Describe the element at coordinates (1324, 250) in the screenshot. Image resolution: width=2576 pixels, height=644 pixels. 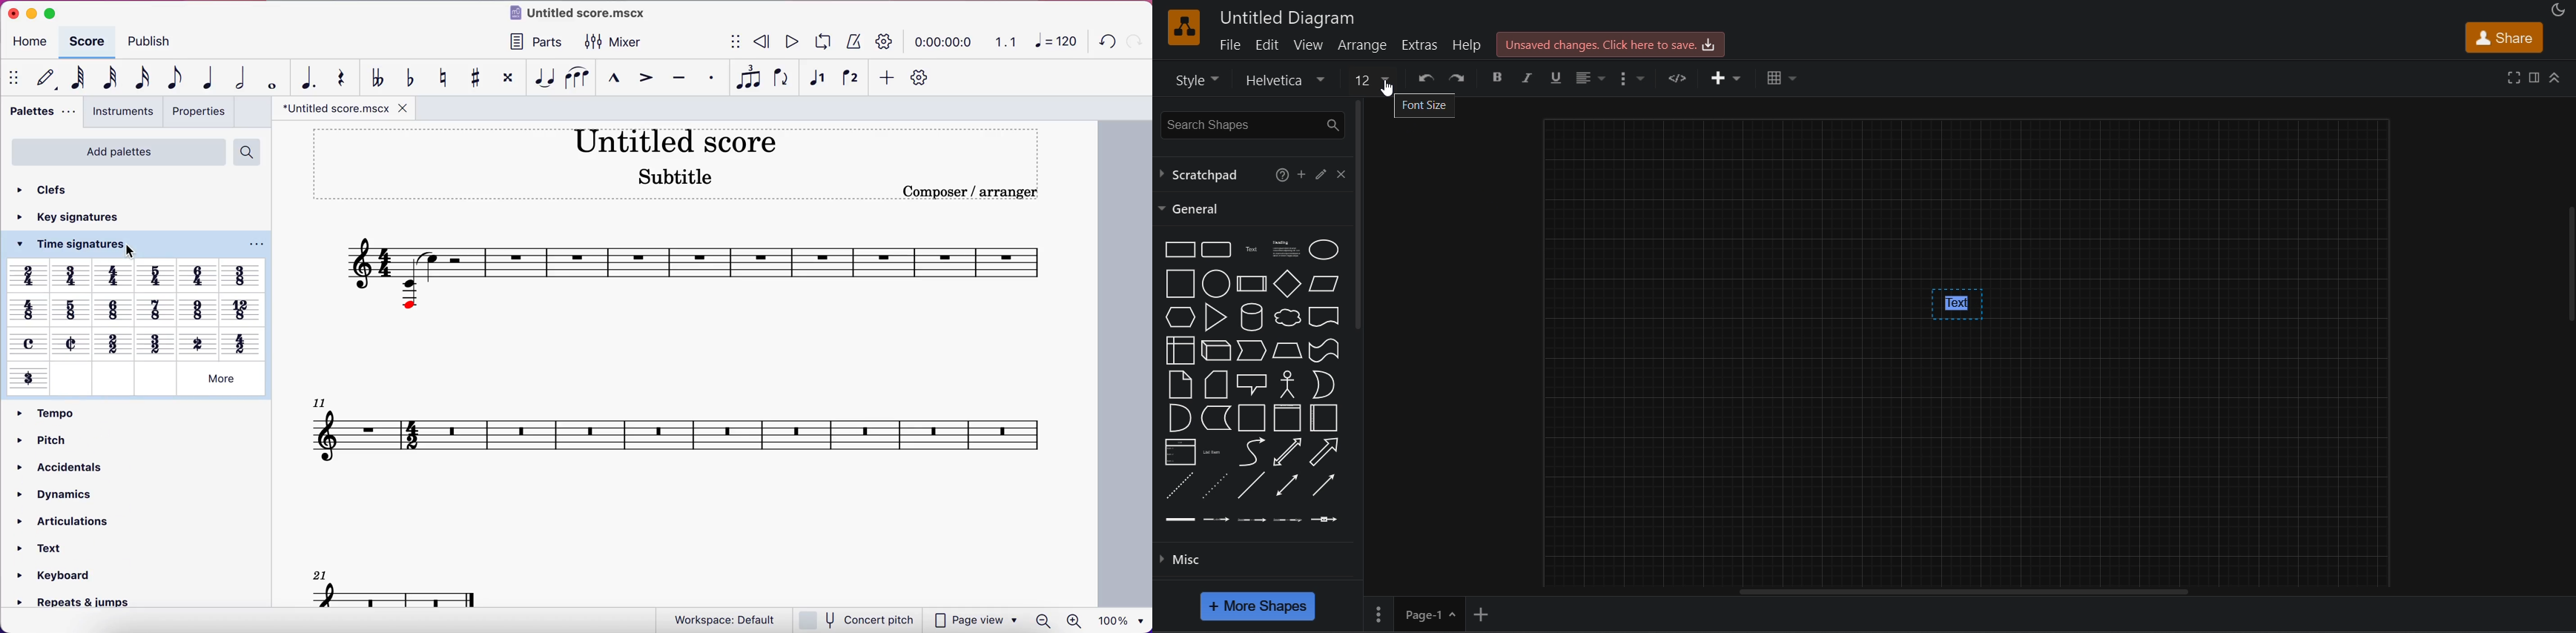
I see `Ellipse` at that location.